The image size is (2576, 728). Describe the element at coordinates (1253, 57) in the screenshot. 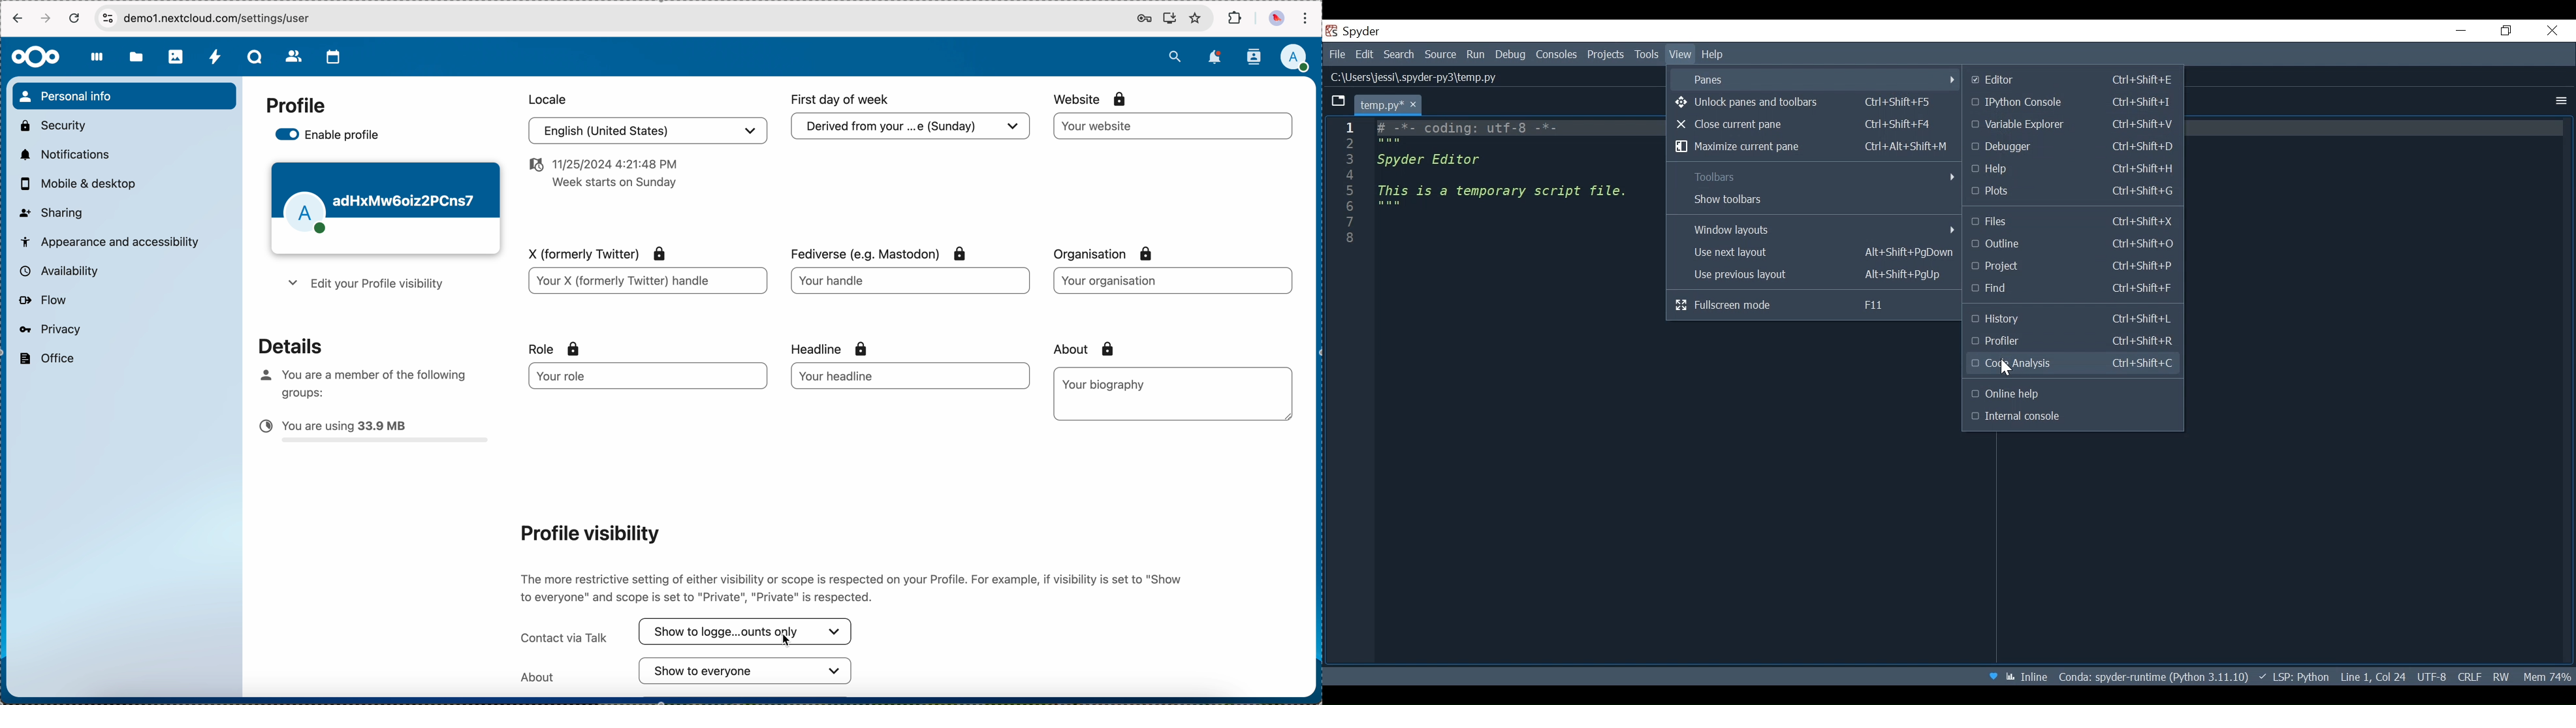

I see `contacts` at that location.